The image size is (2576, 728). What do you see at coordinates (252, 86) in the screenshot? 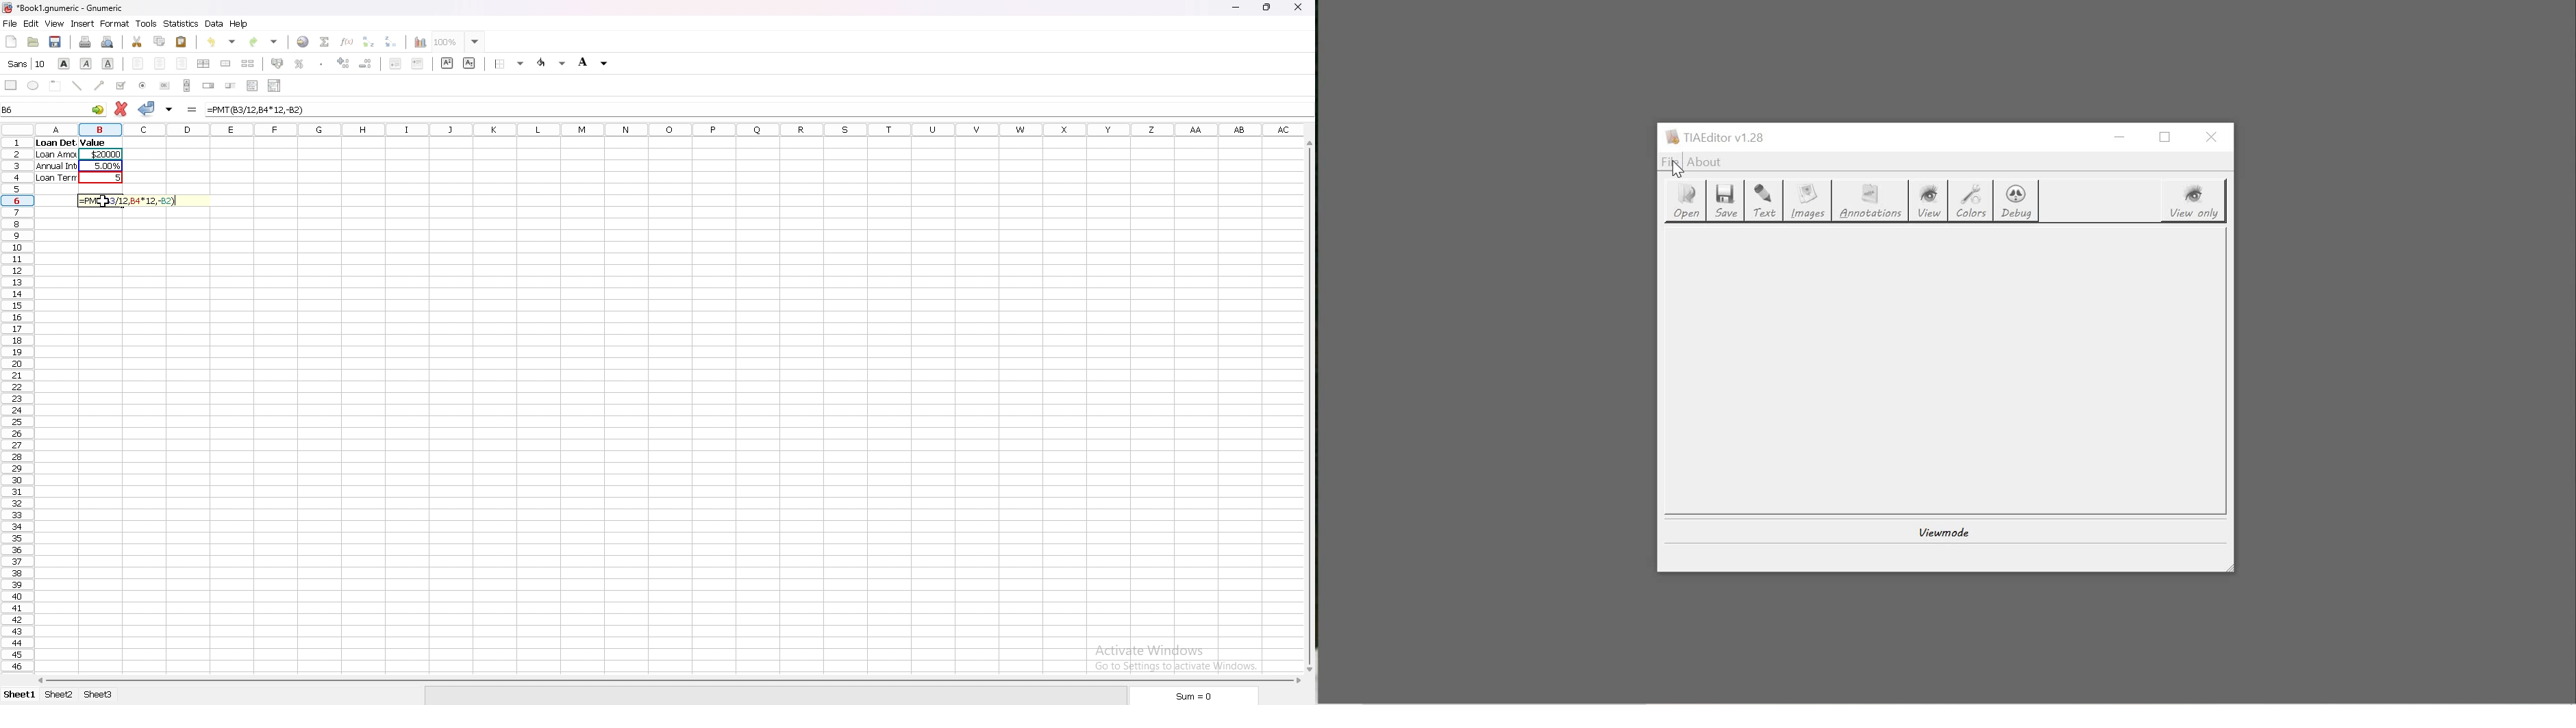
I see `list` at bounding box center [252, 86].